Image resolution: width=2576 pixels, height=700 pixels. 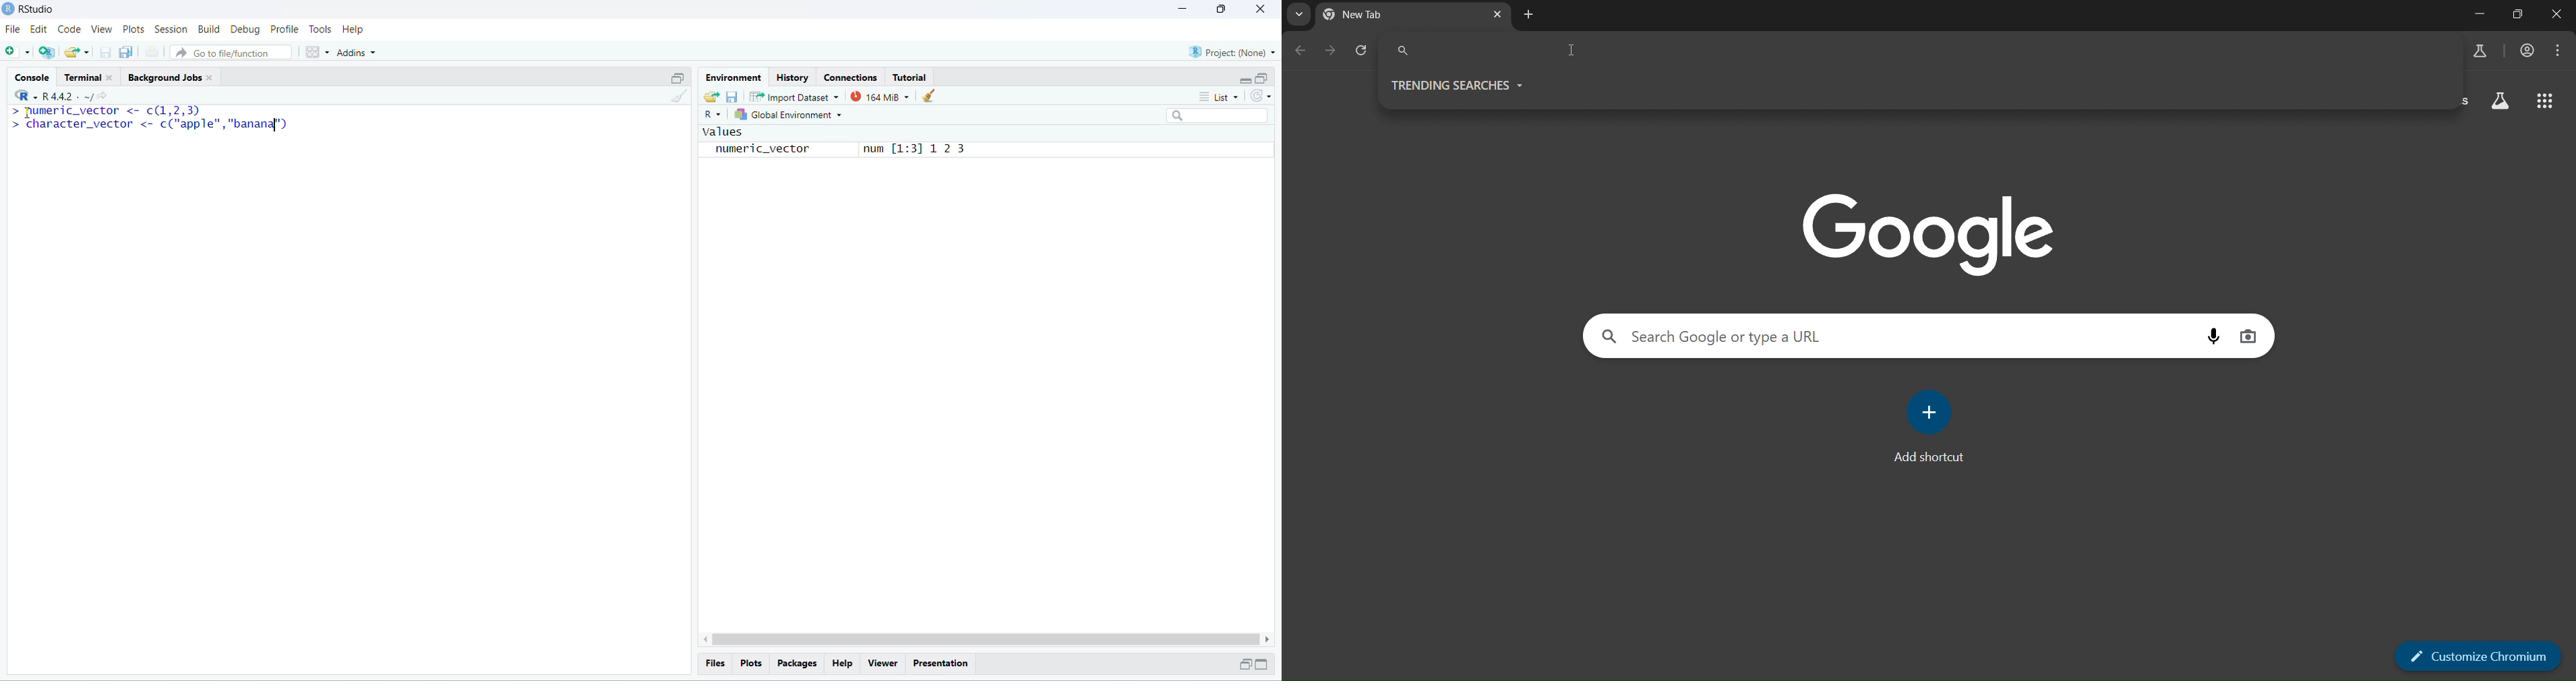 I want to click on cursor, so click(x=26, y=113).